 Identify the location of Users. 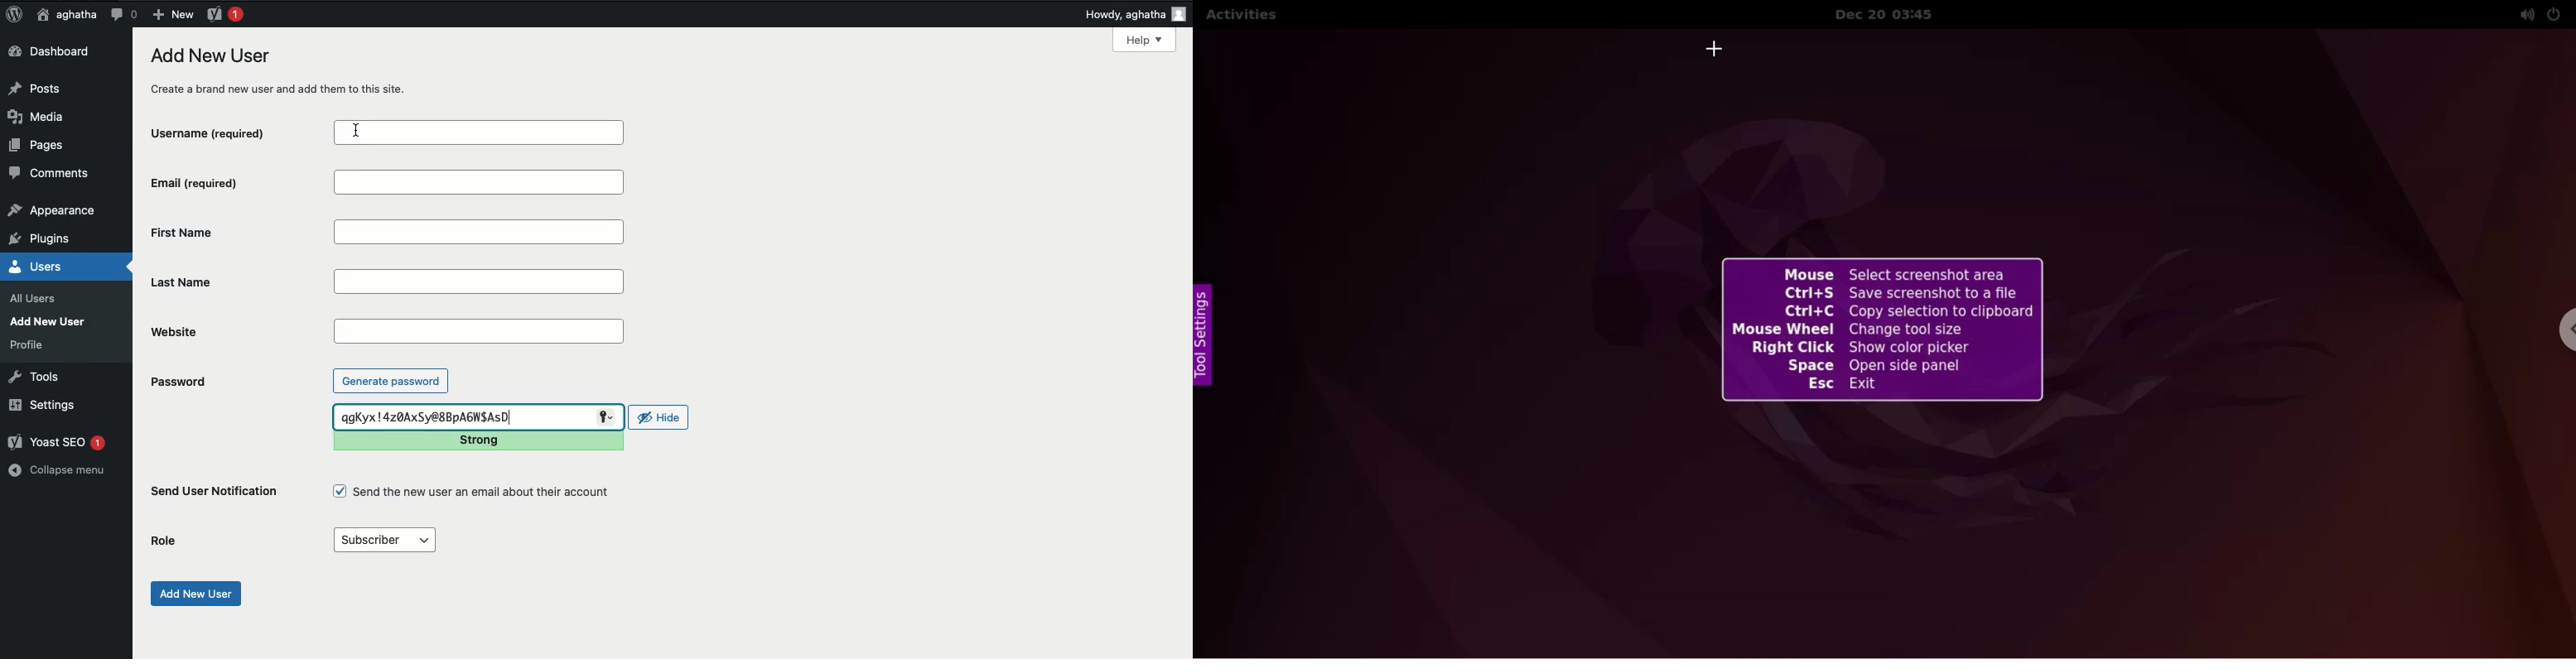
(53, 267).